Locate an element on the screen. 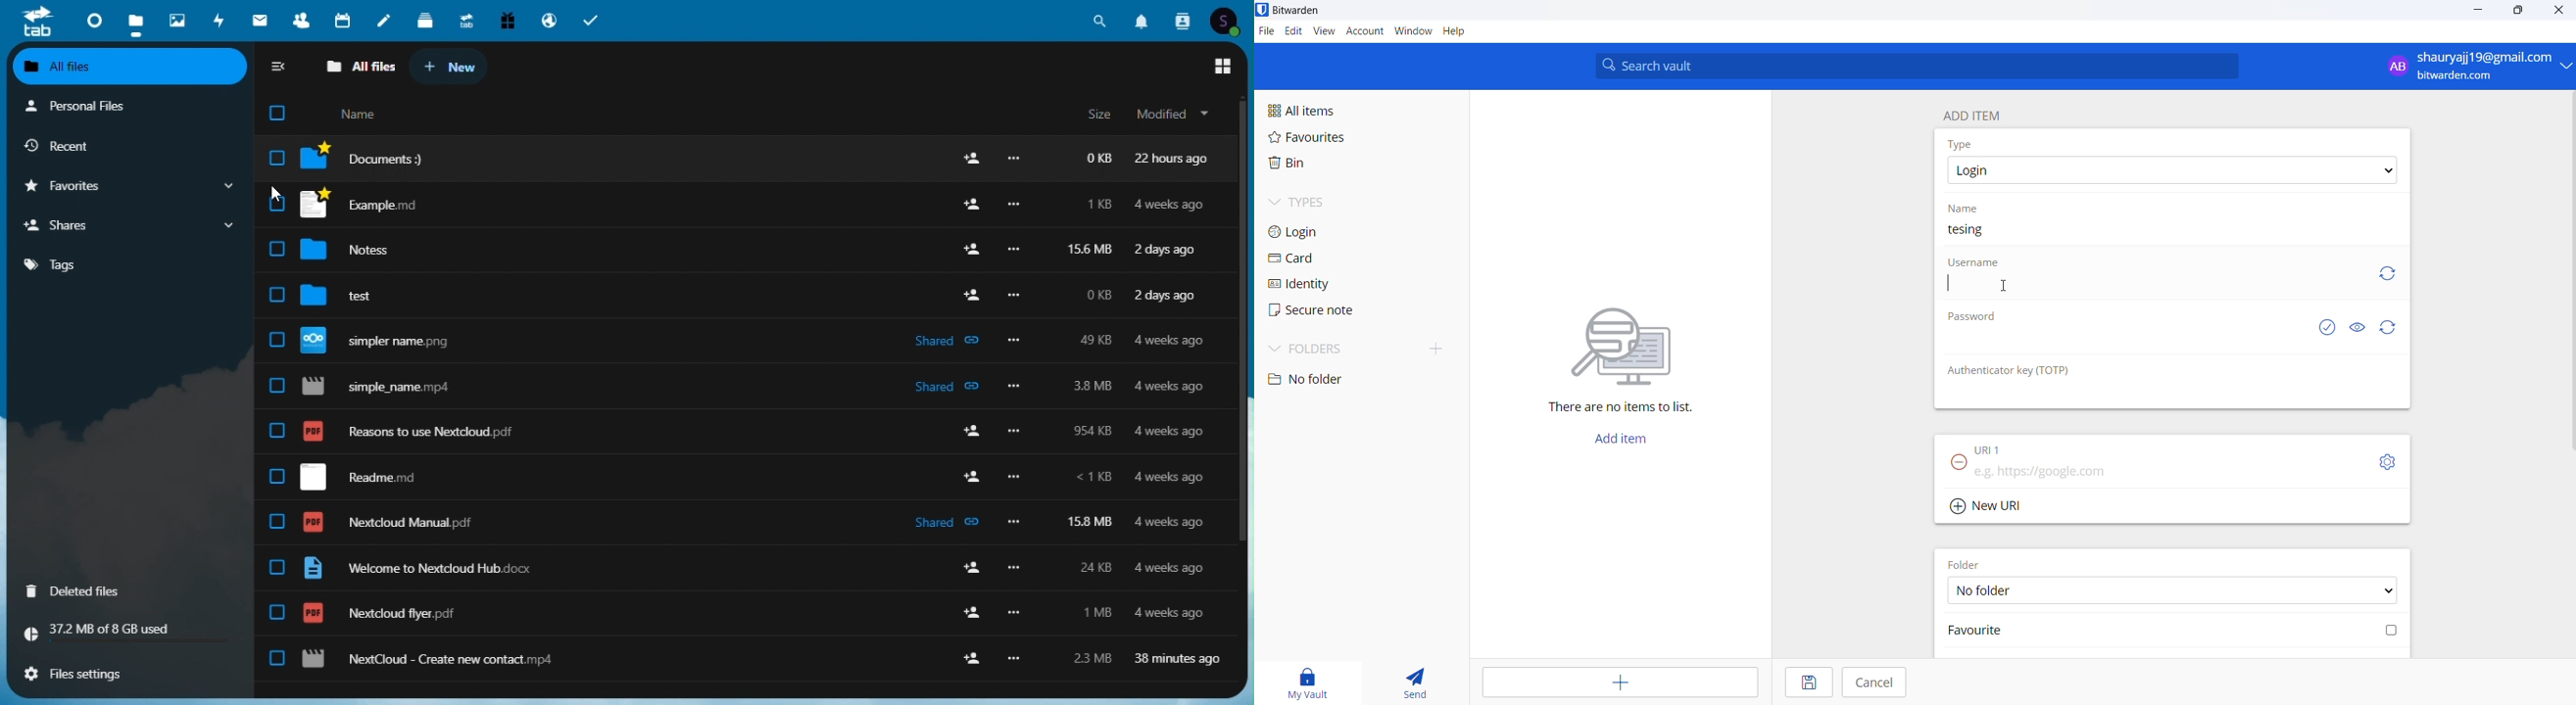  Task is located at coordinates (592, 20).